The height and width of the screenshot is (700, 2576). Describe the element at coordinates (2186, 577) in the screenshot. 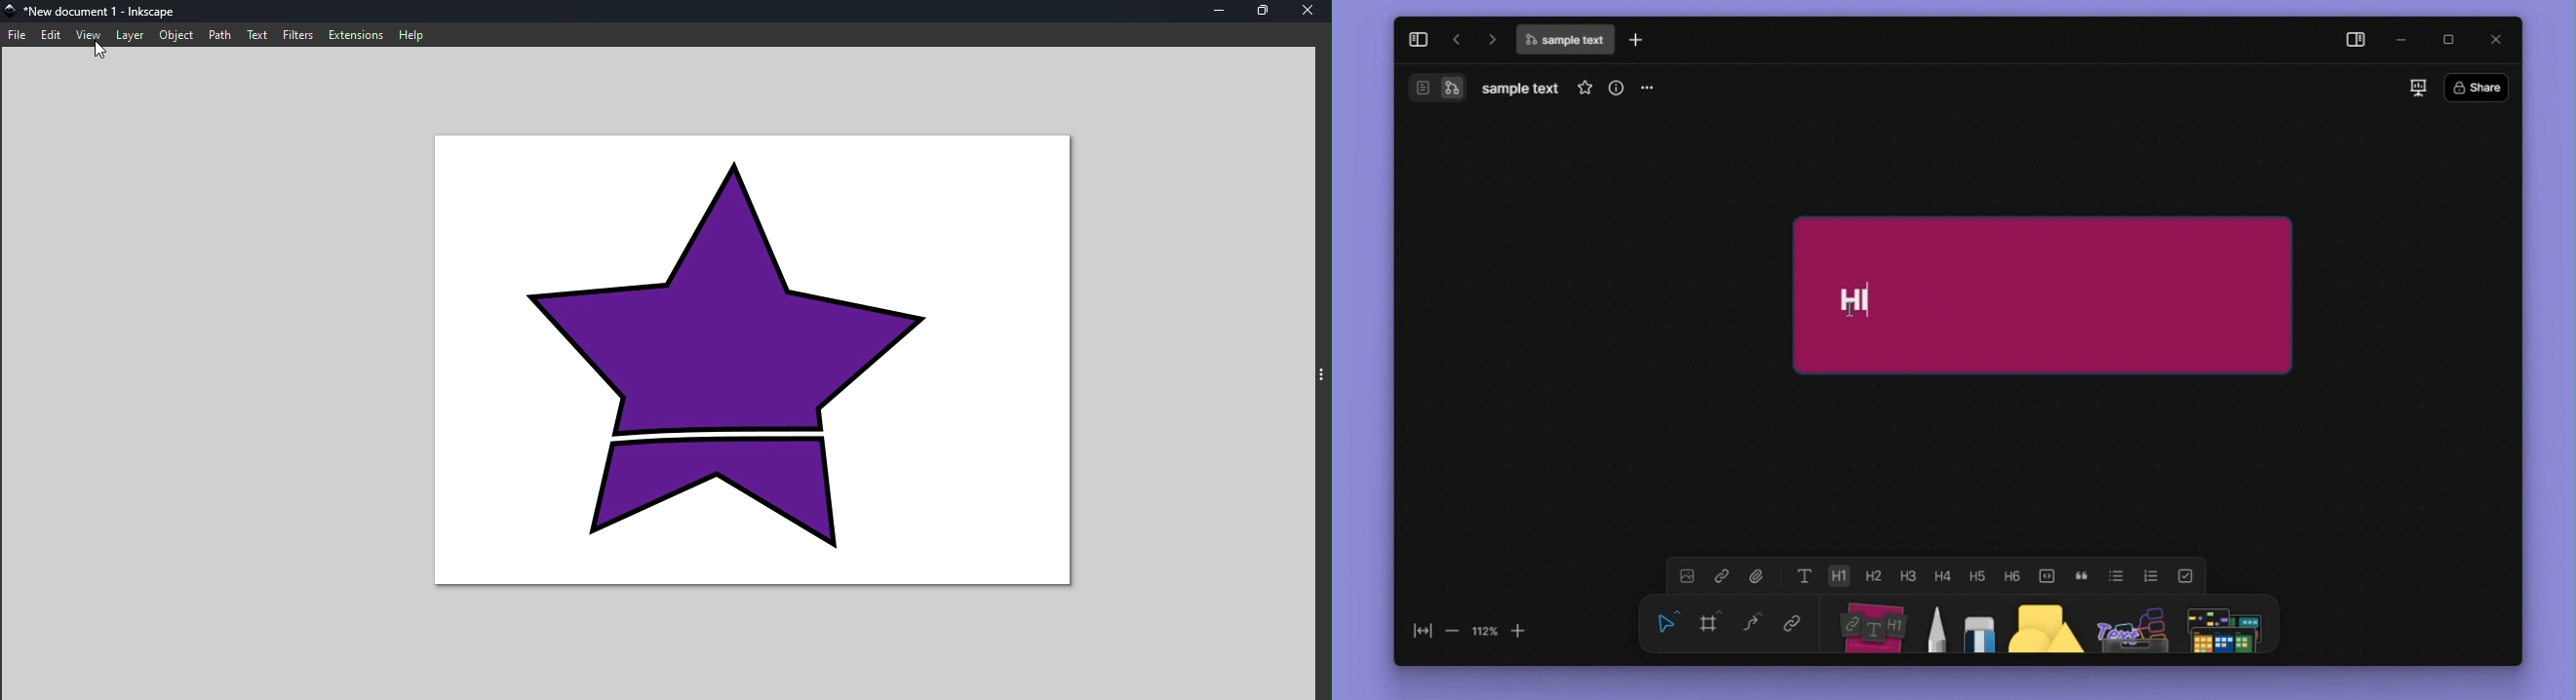

I see `to do list` at that location.